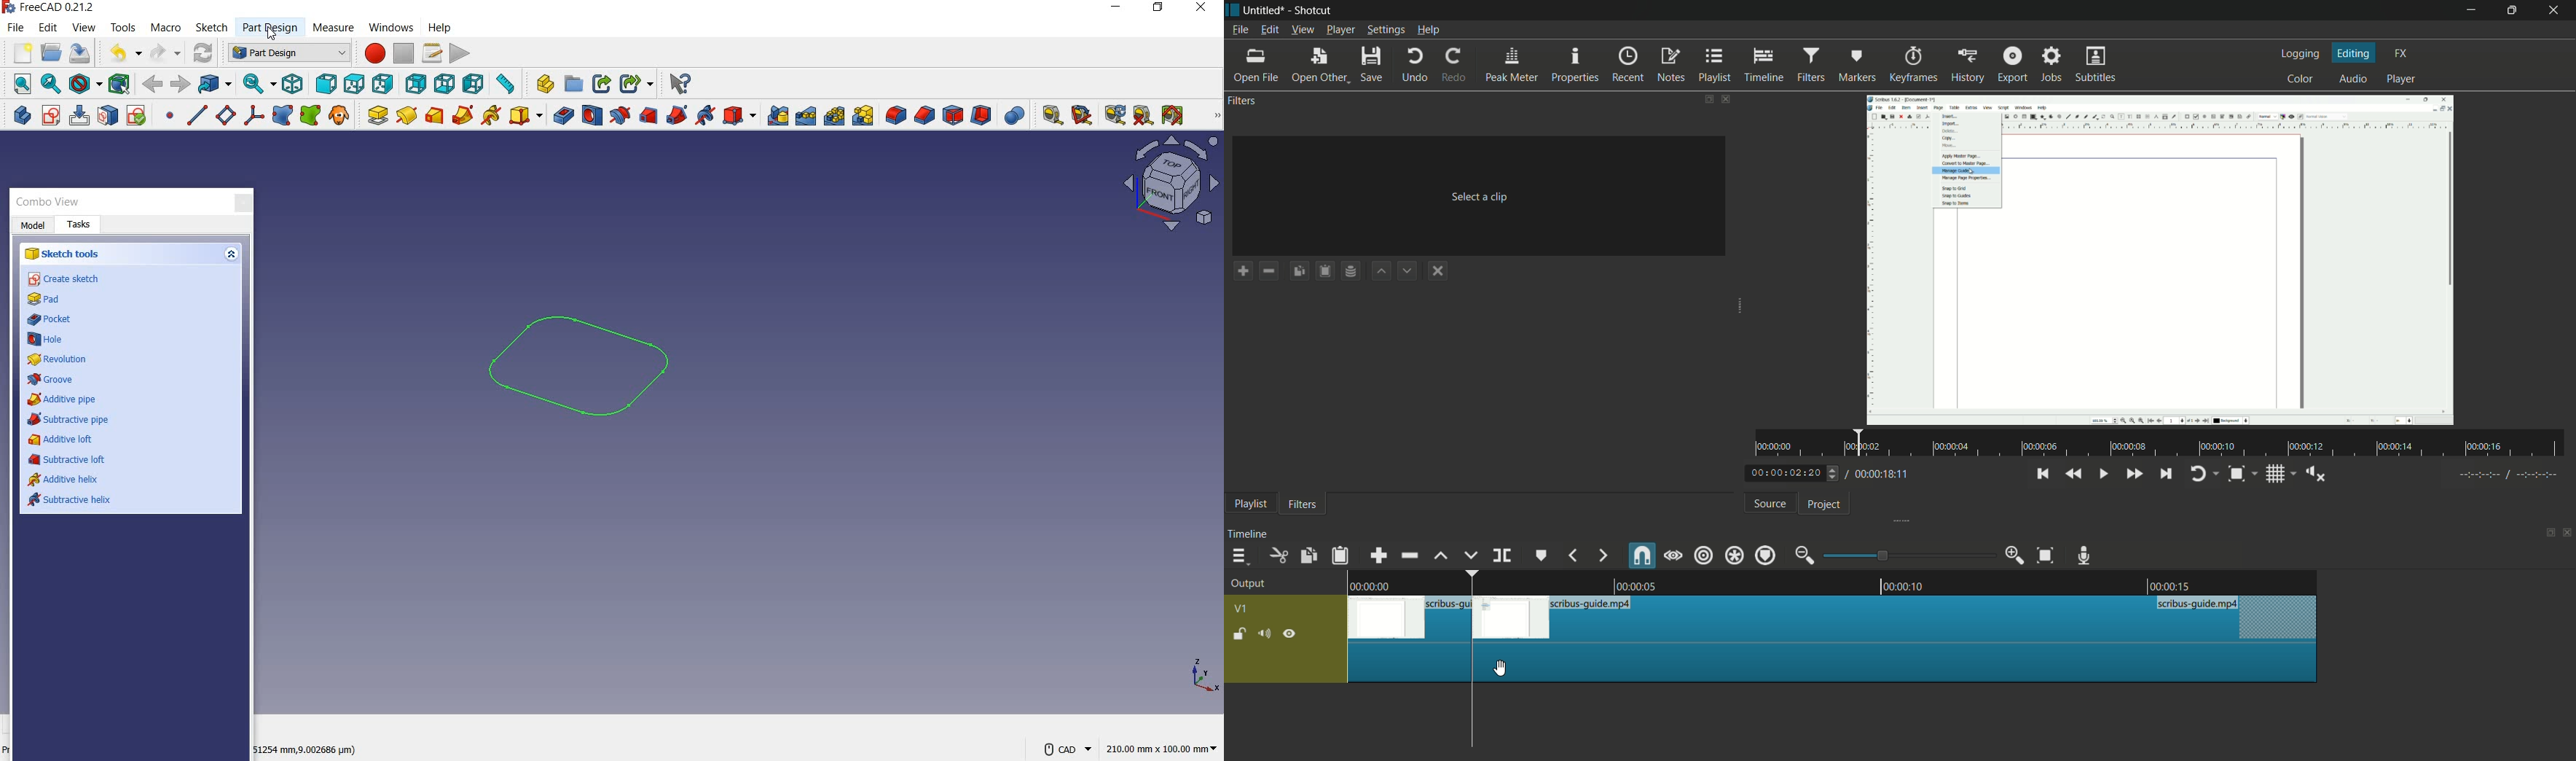 The height and width of the screenshot is (784, 2576). Describe the element at coordinates (578, 374) in the screenshot. I see `sketch` at that location.